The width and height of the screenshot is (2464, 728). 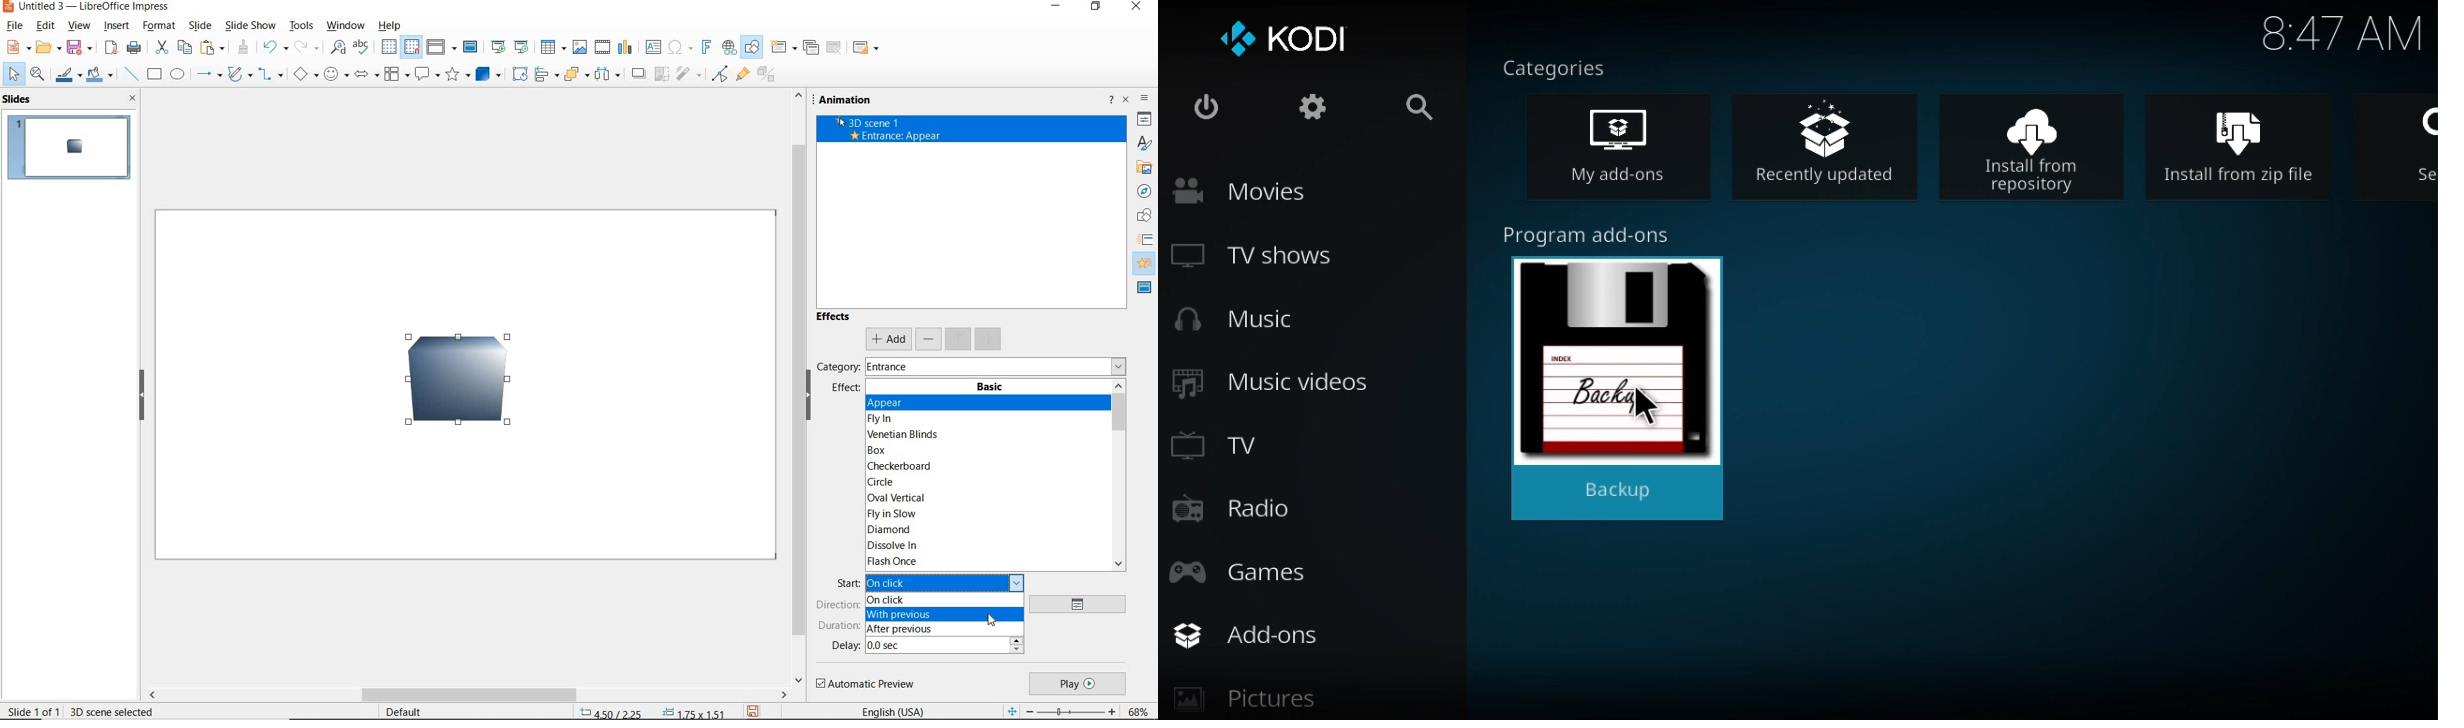 What do you see at coordinates (498, 46) in the screenshot?
I see `start from previous slide` at bounding box center [498, 46].